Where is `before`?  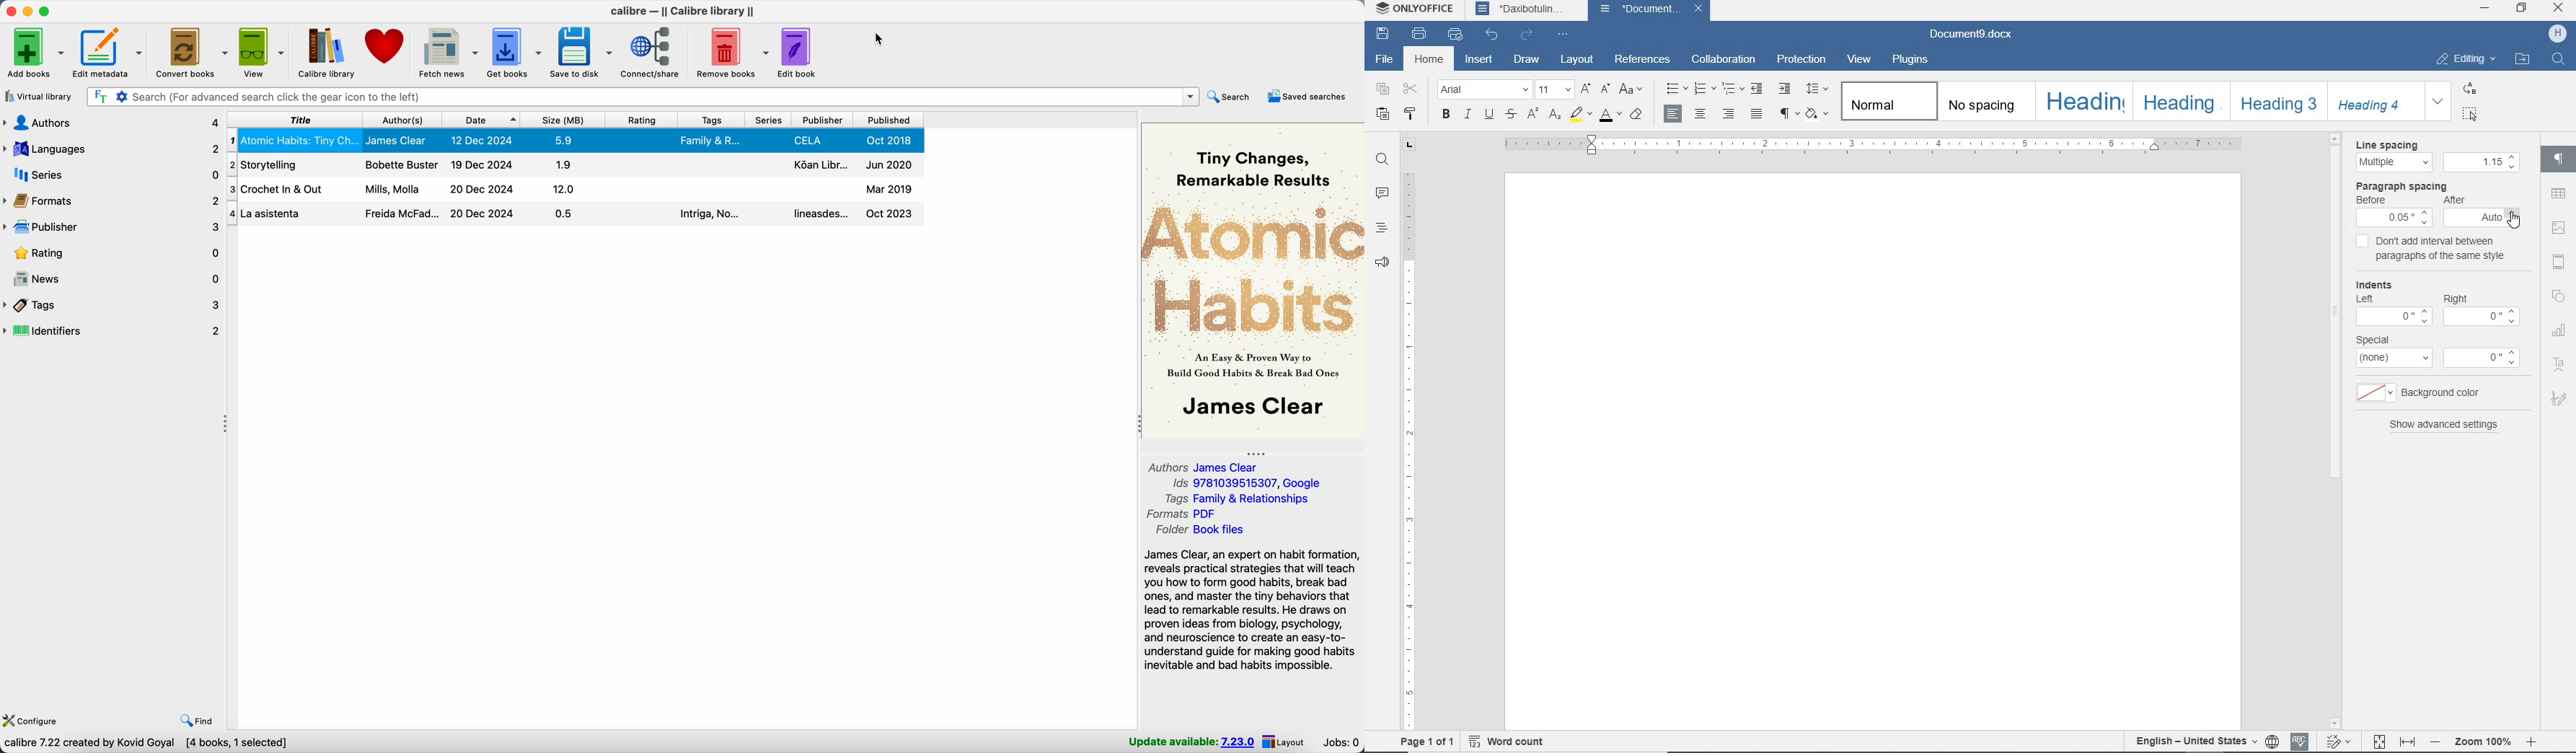 before is located at coordinates (2371, 200).